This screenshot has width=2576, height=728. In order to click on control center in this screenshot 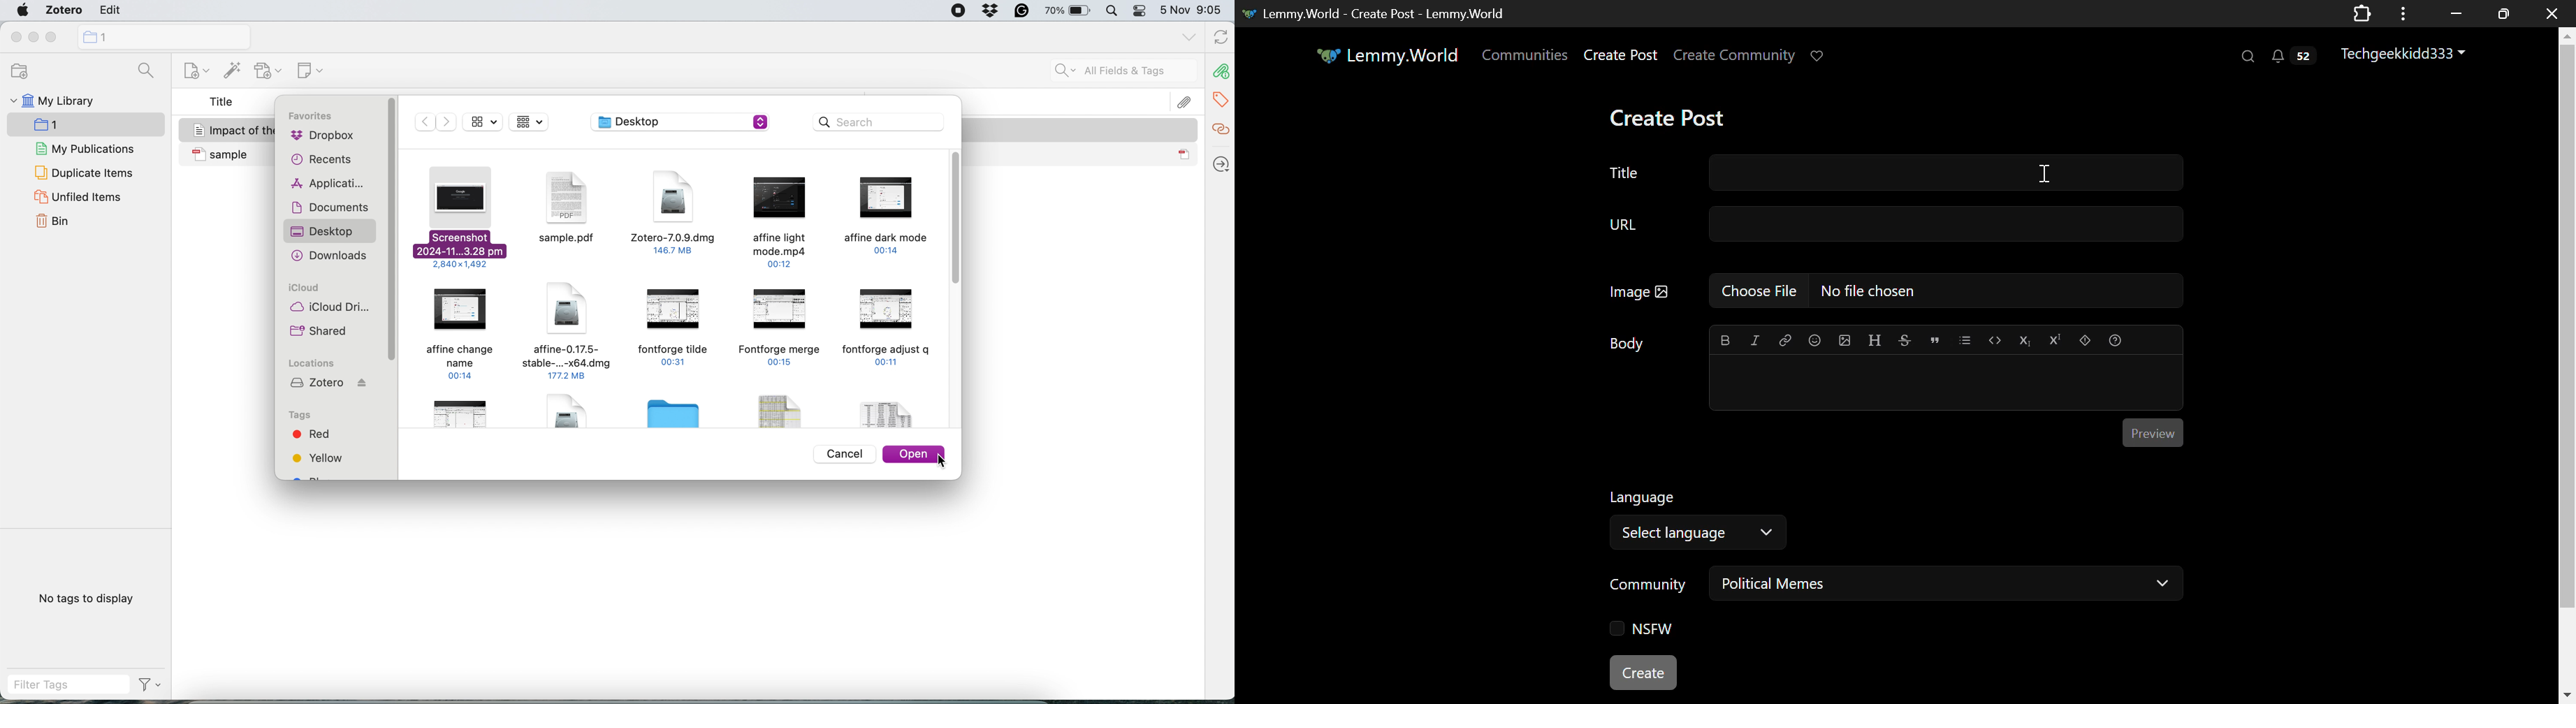, I will do `click(1141, 12)`.